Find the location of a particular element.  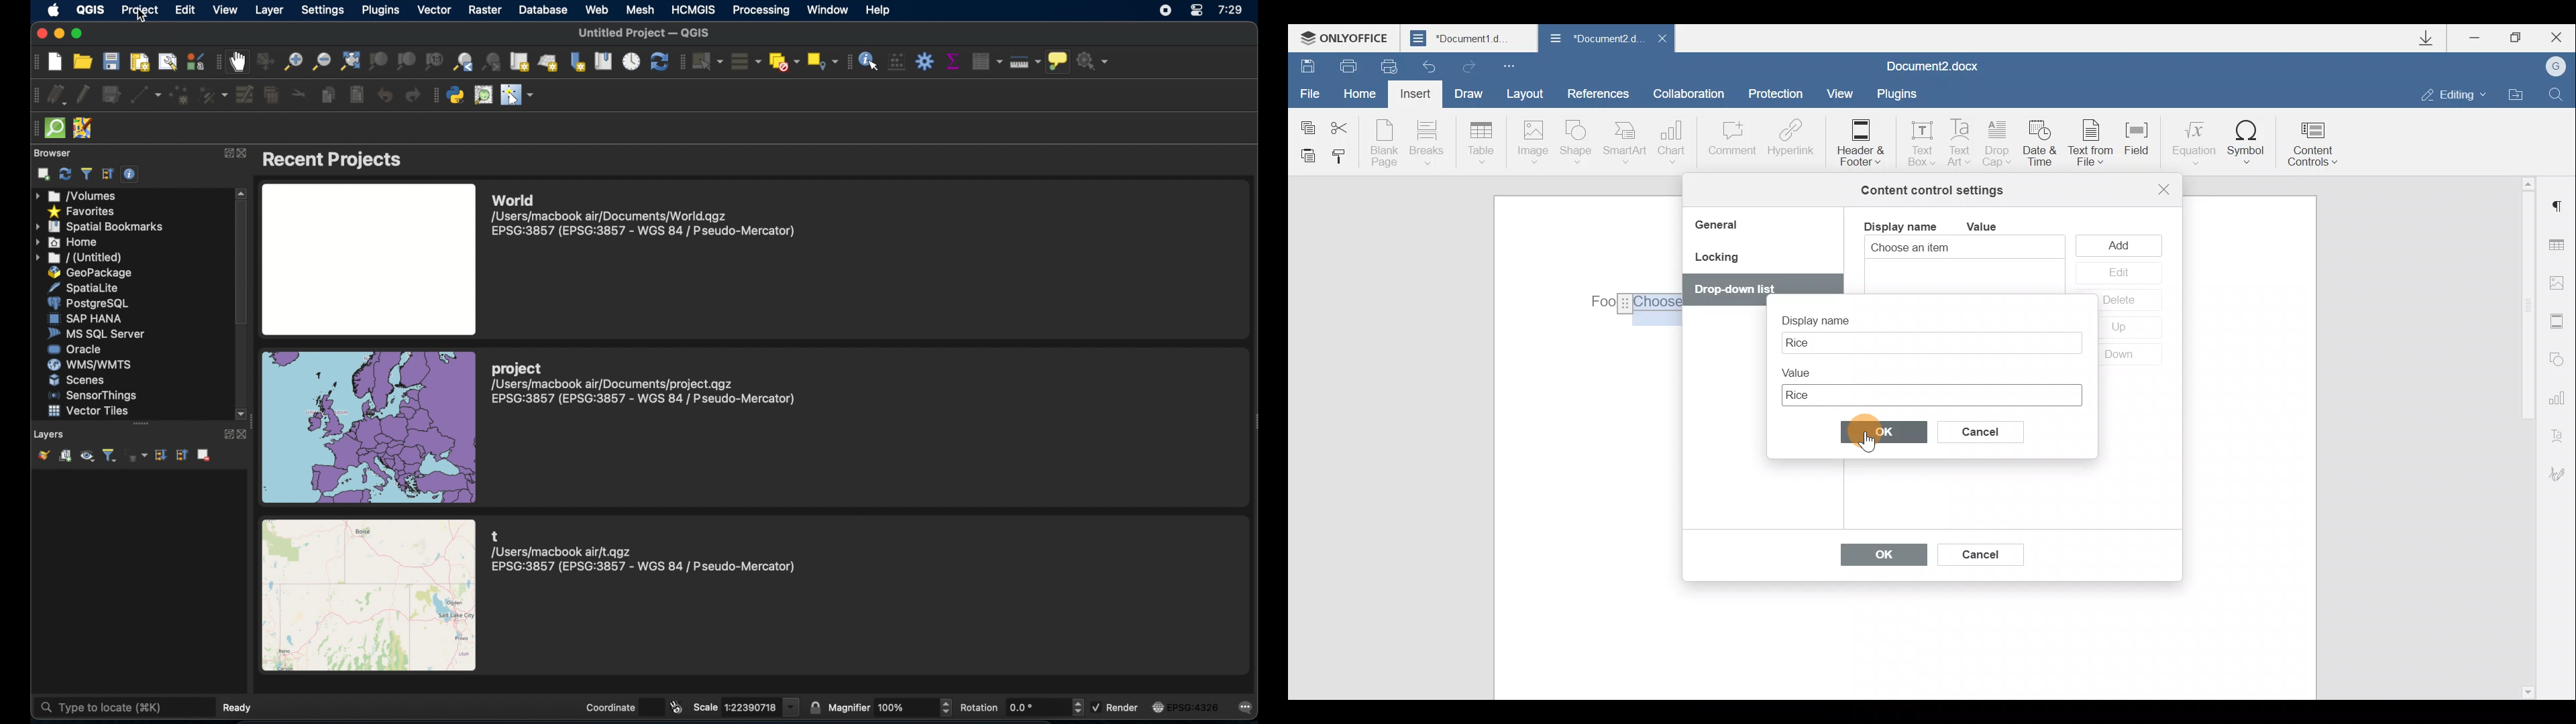

Text box is located at coordinates (1929, 343).